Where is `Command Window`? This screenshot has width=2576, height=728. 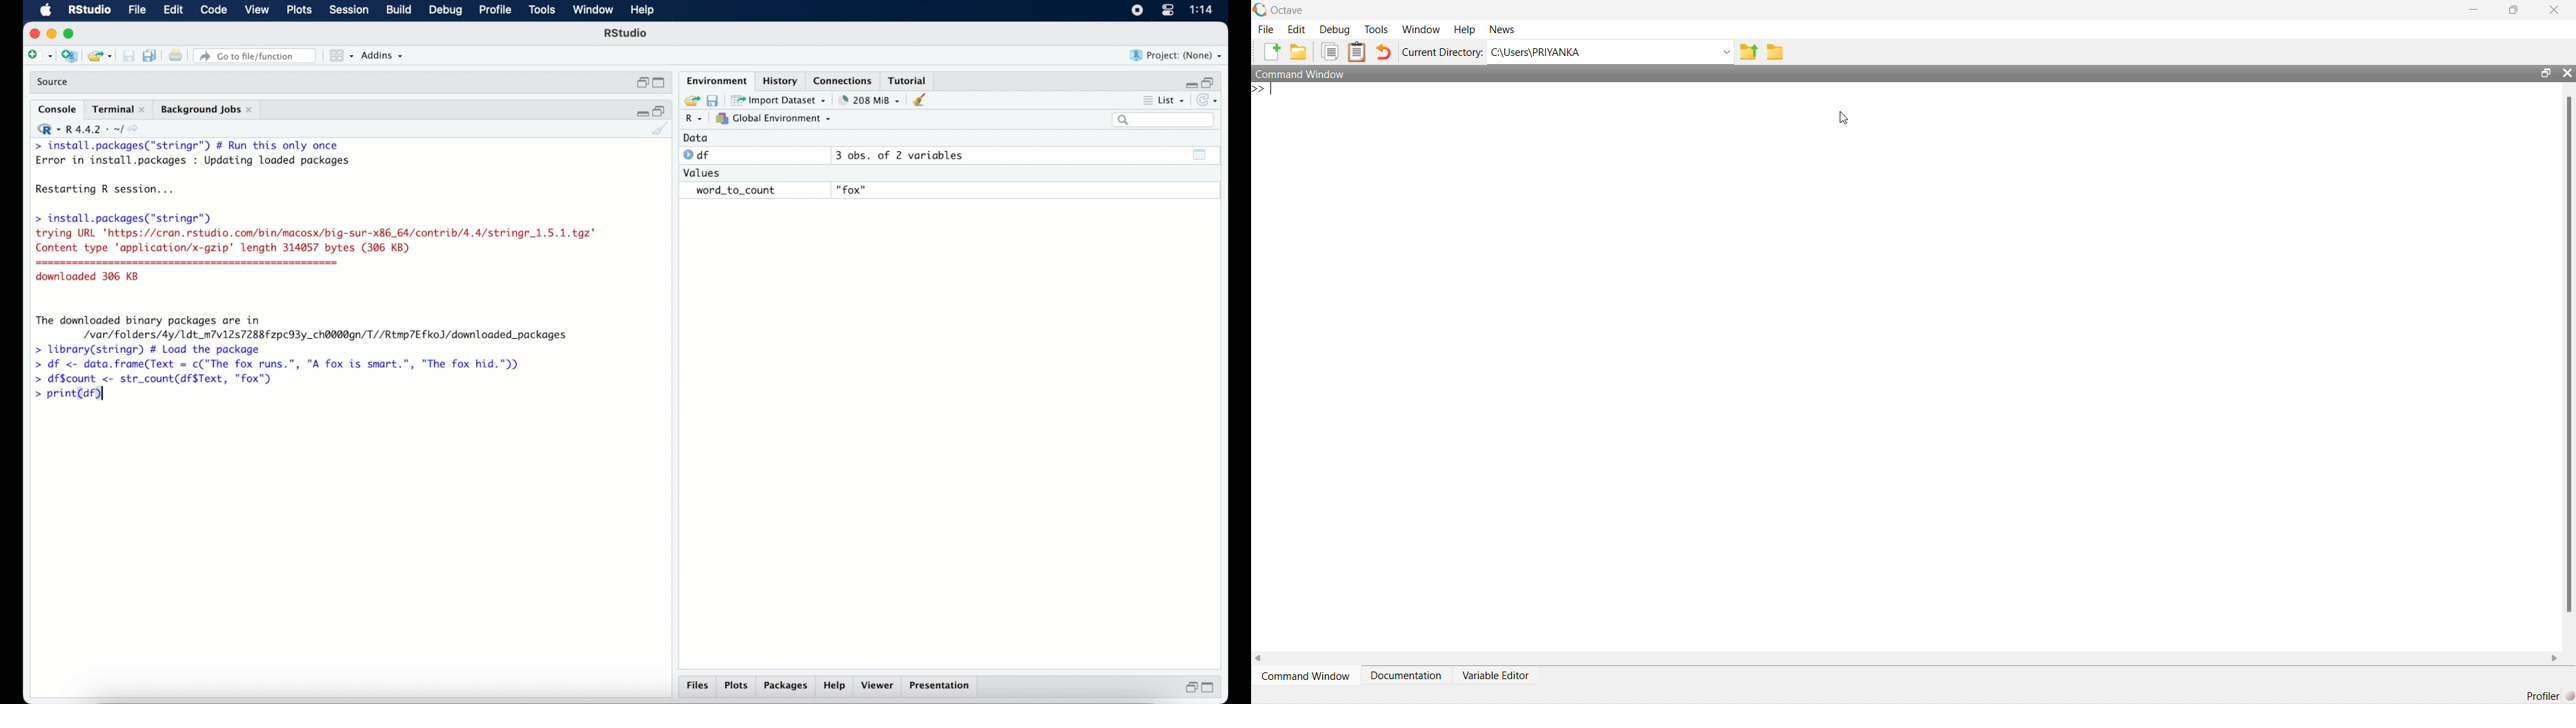
Command Window is located at coordinates (1300, 73).